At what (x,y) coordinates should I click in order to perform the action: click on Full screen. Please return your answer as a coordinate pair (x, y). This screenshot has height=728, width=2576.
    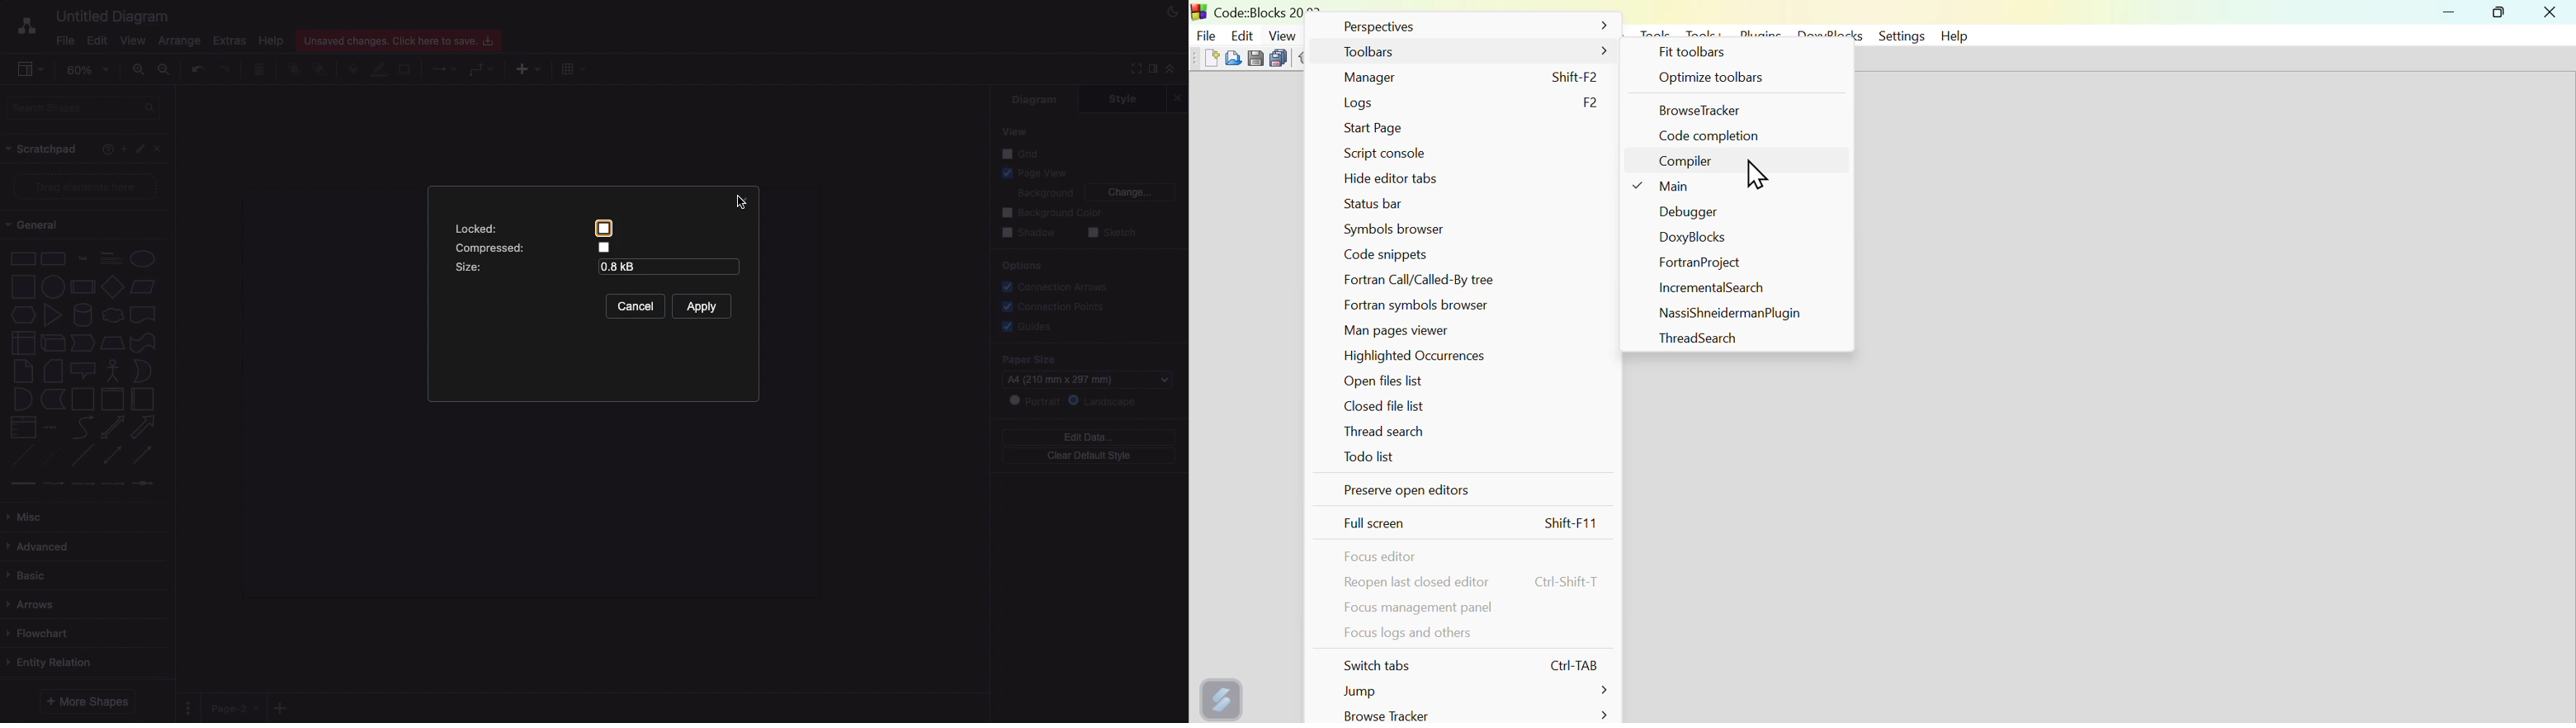
    Looking at the image, I should click on (1473, 525).